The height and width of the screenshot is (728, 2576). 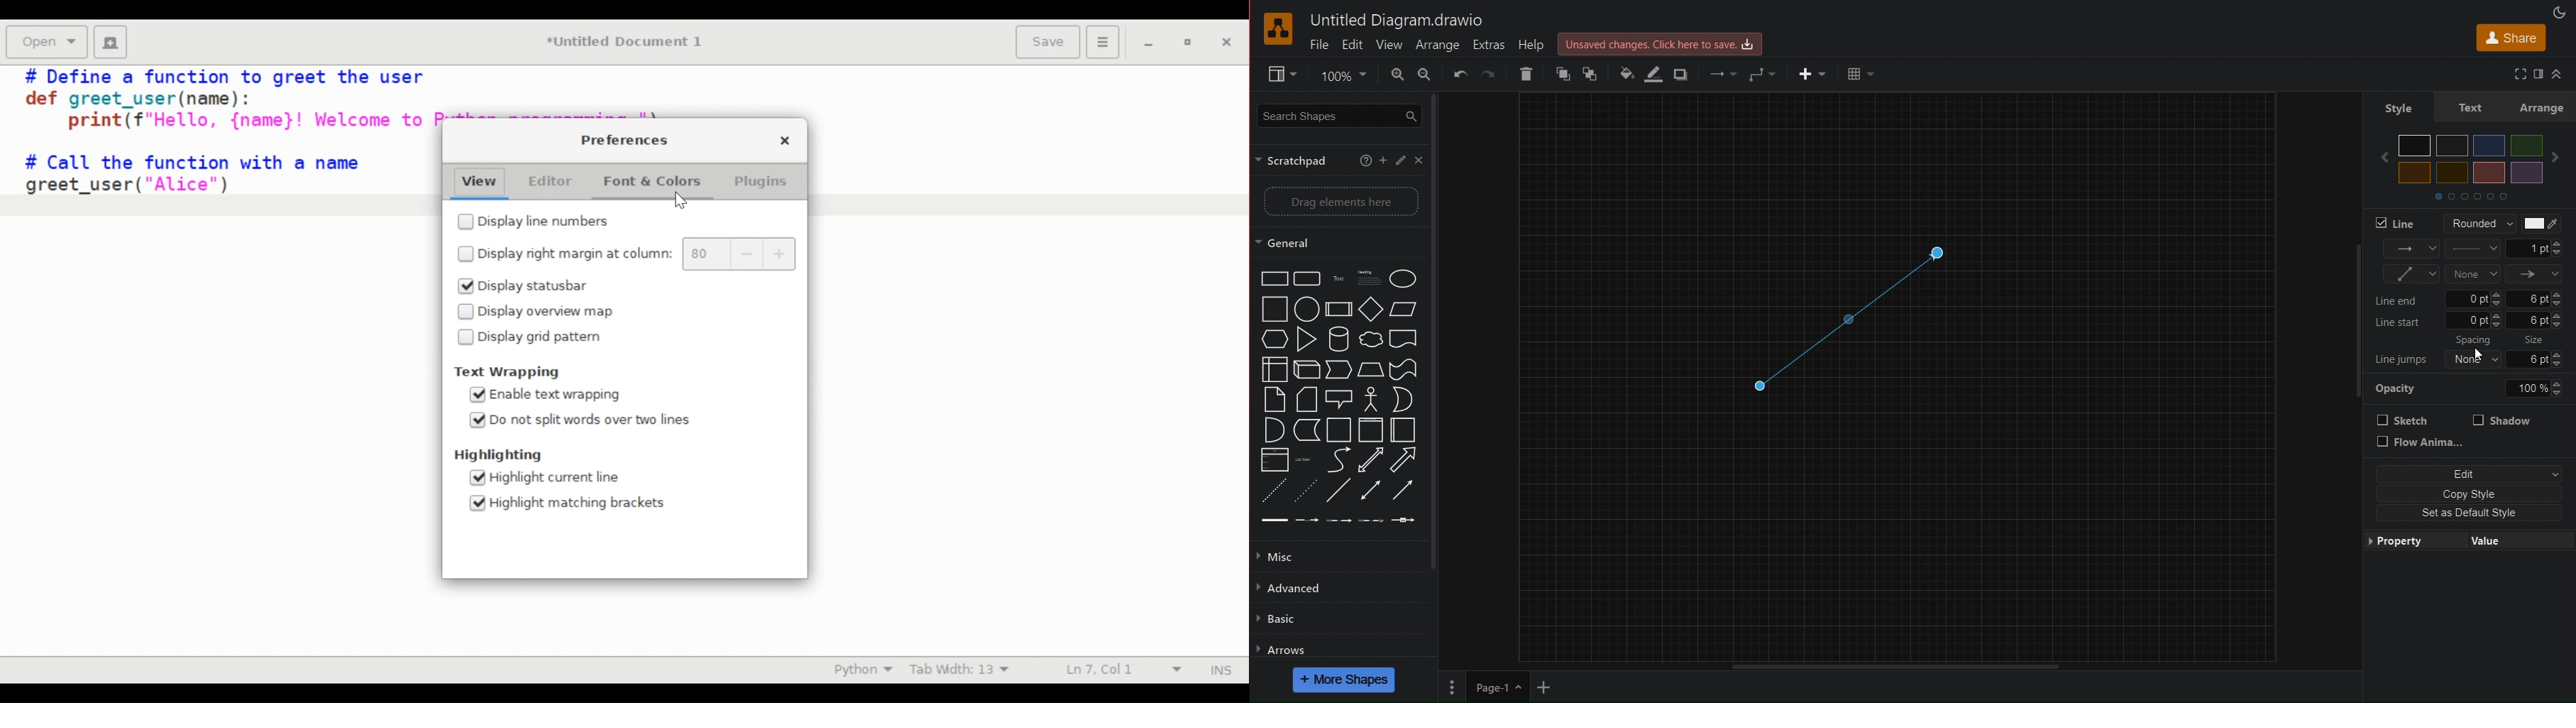 What do you see at coordinates (2562, 11) in the screenshot?
I see `appearance` at bounding box center [2562, 11].